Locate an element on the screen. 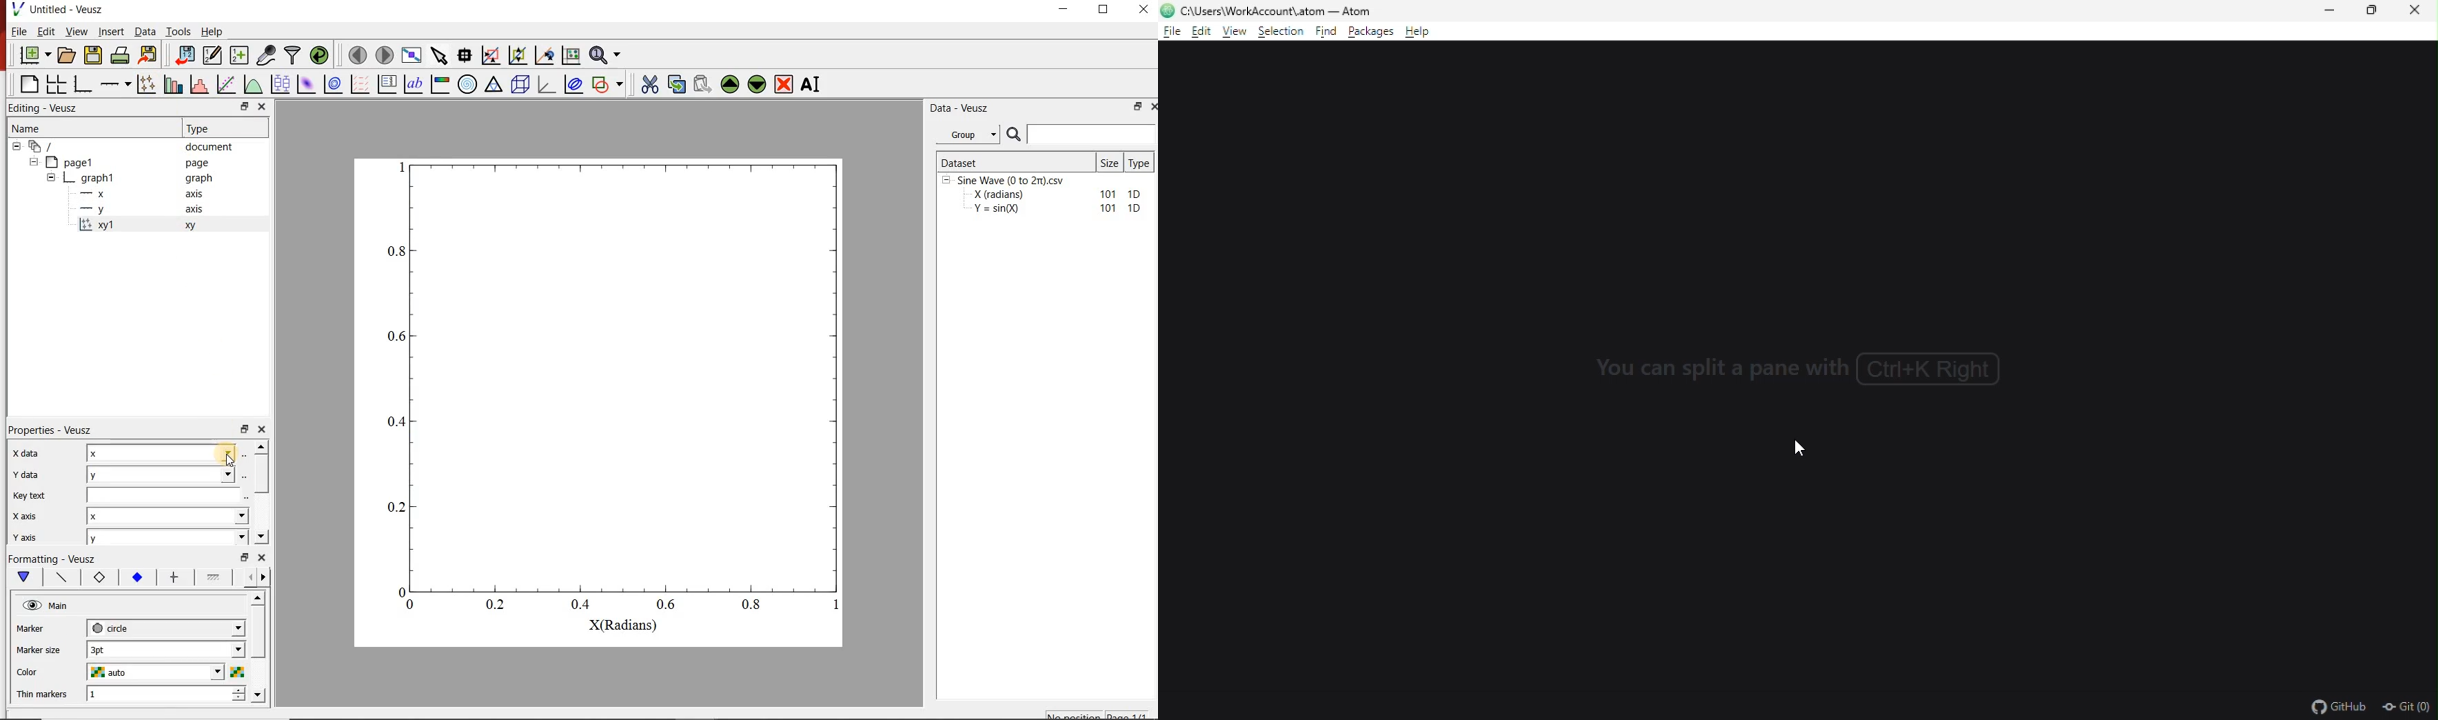 The height and width of the screenshot is (728, 2464). auto is located at coordinates (166, 673).